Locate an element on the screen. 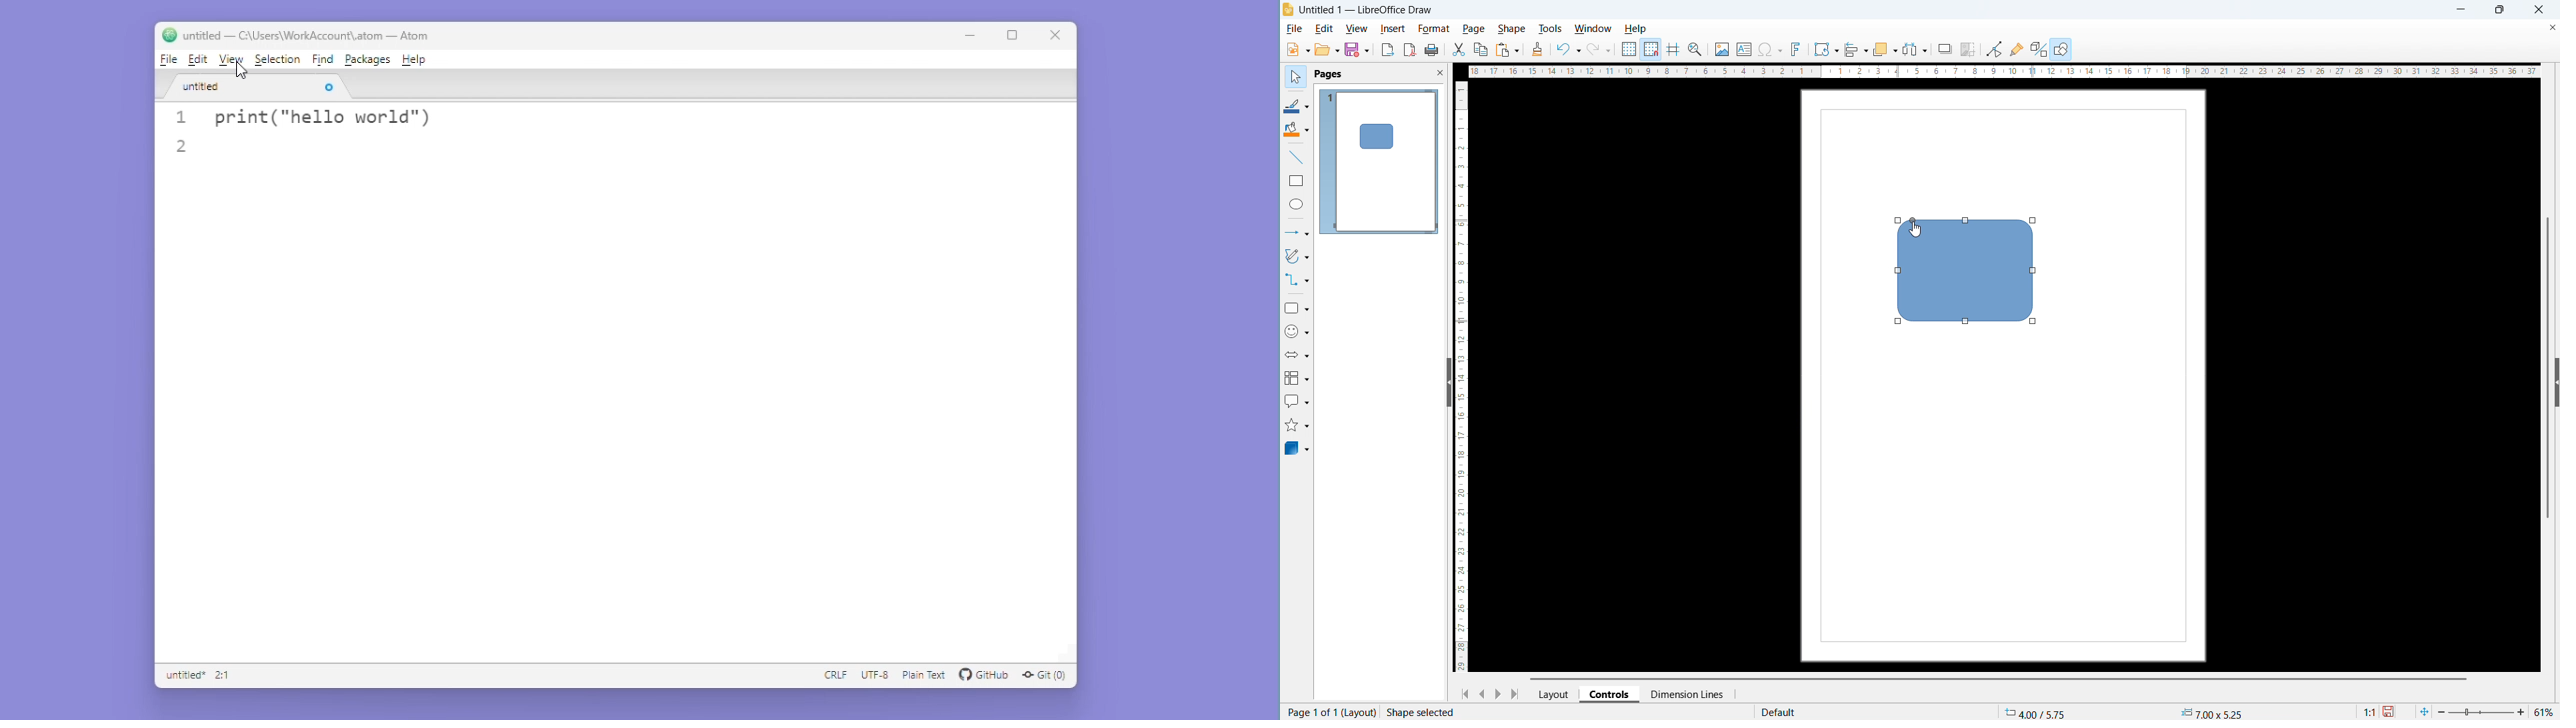  last page is located at coordinates (1518, 694).